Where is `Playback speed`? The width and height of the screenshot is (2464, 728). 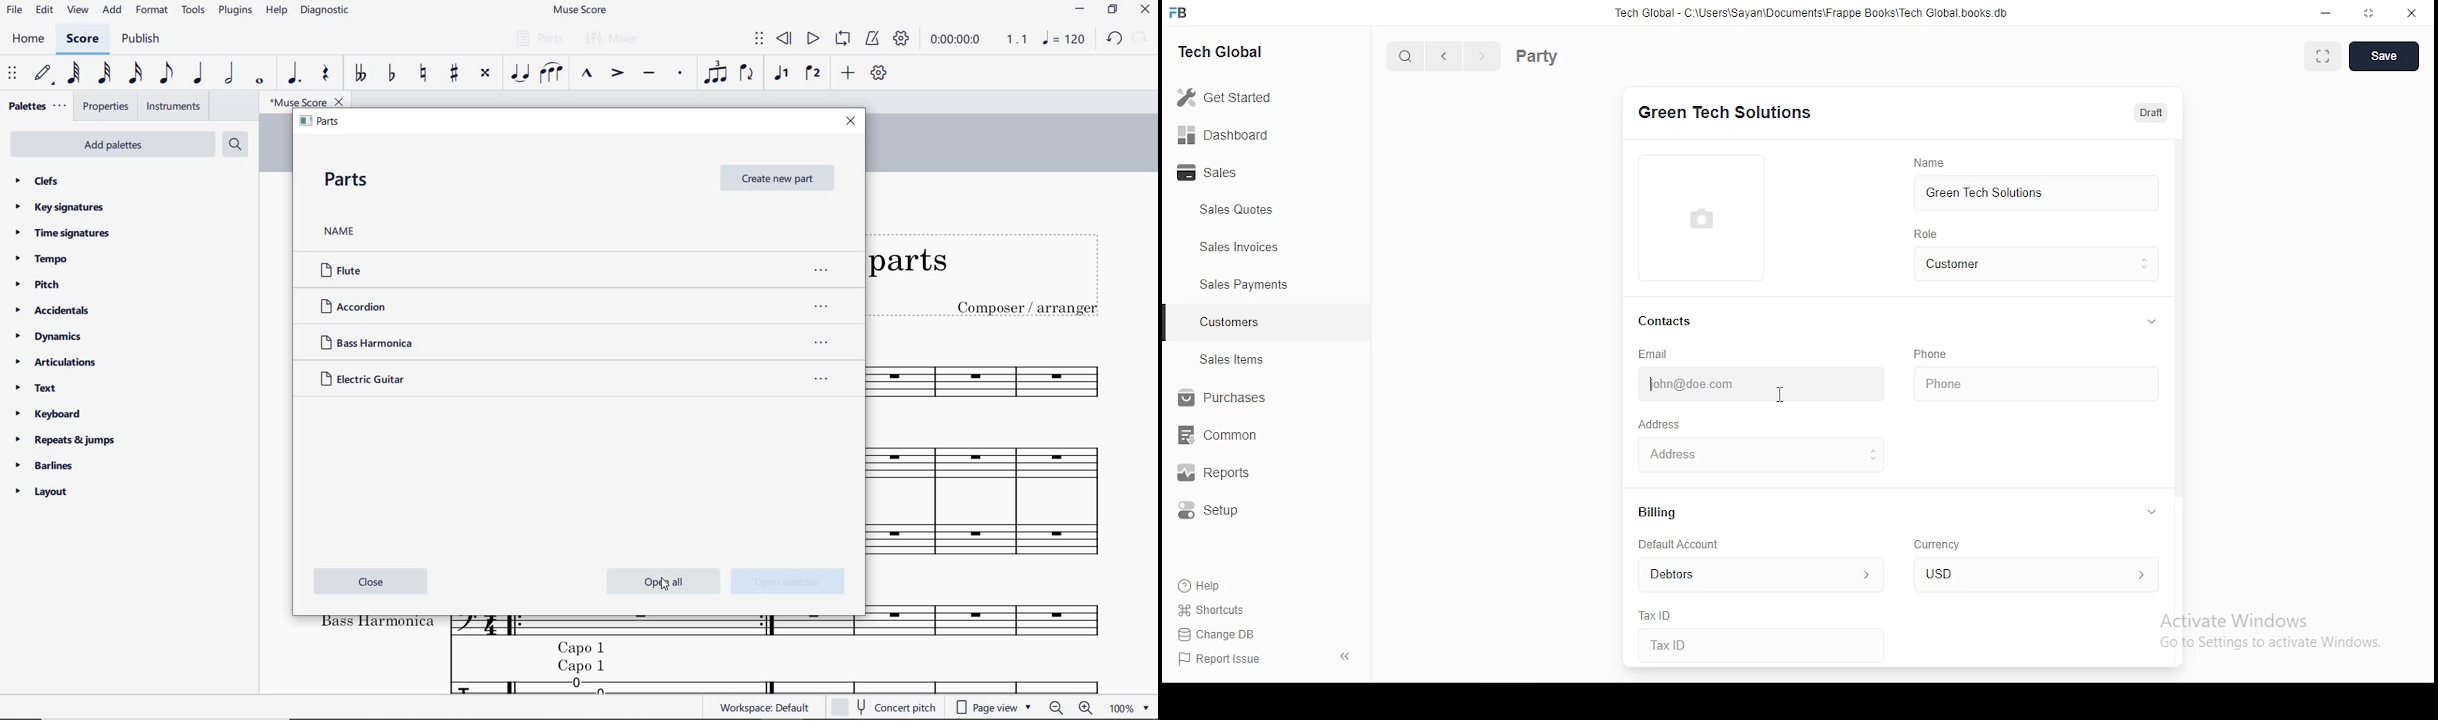 Playback speed is located at coordinates (1019, 39).